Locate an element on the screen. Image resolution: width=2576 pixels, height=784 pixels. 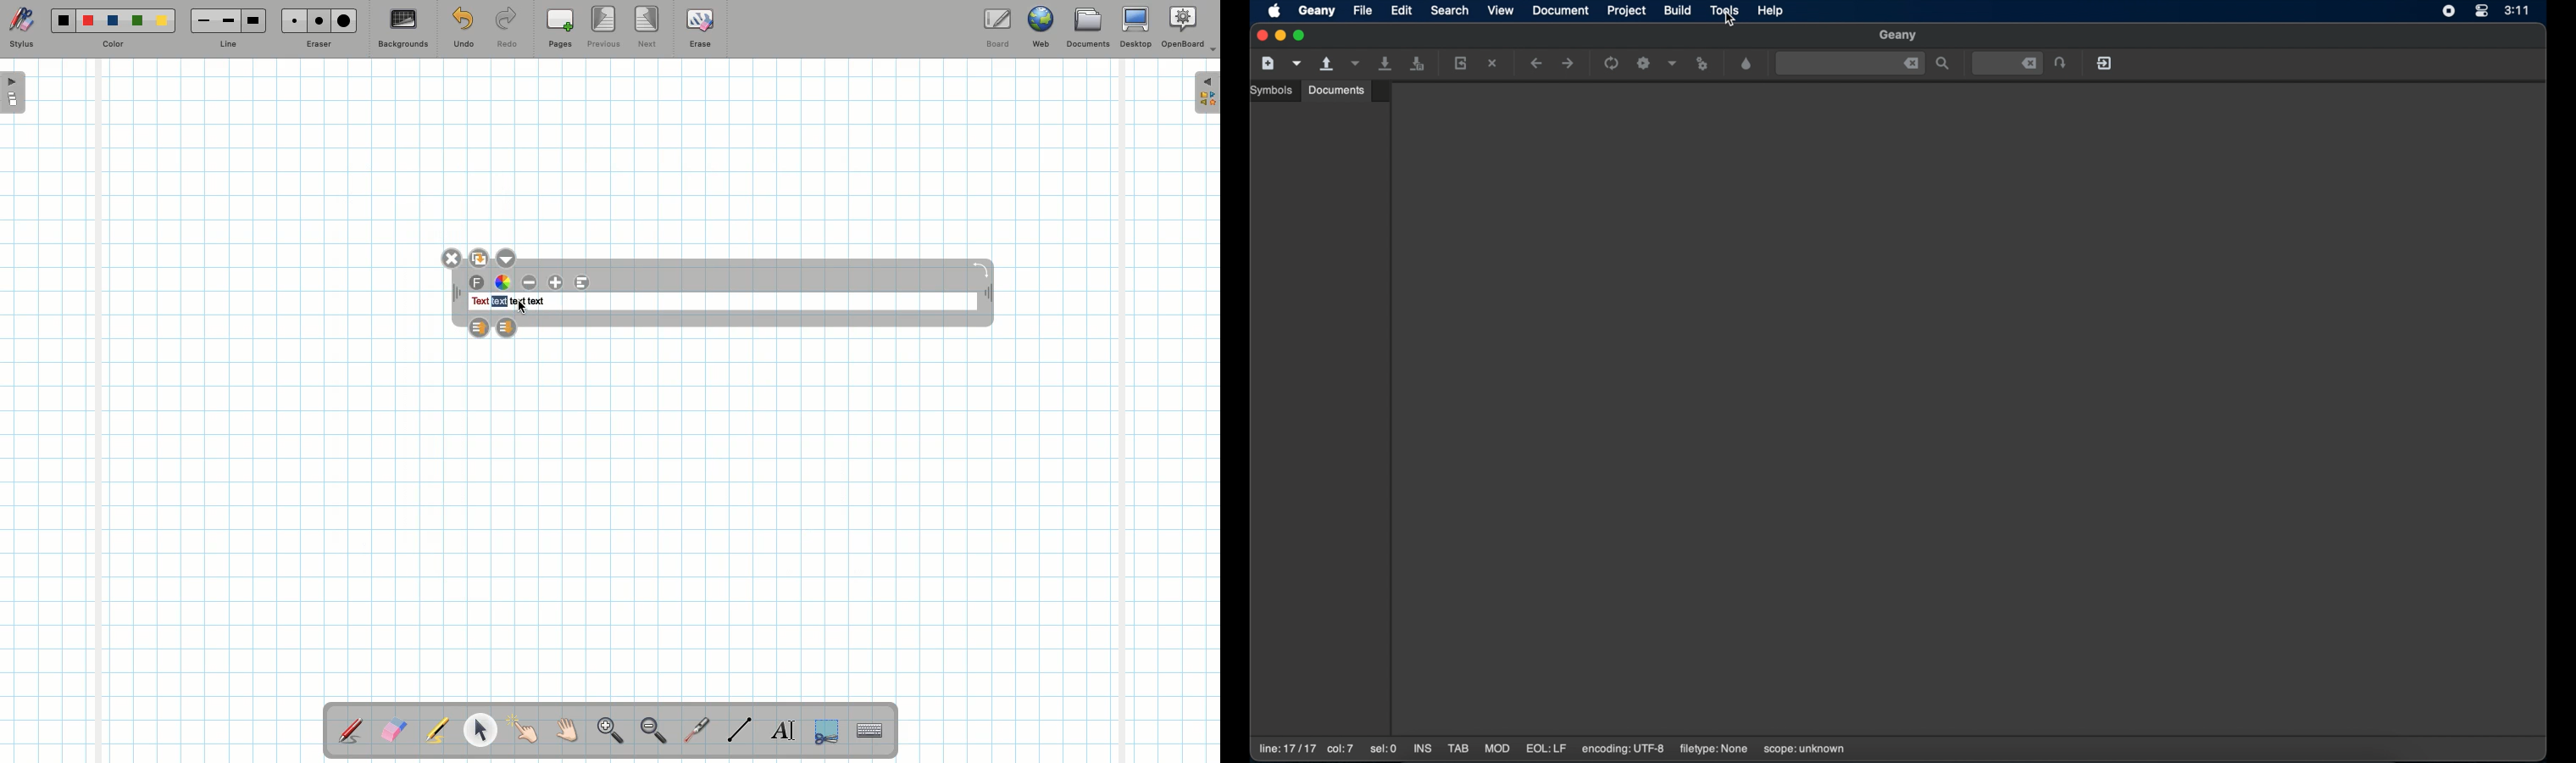
Write text is located at coordinates (785, 727).